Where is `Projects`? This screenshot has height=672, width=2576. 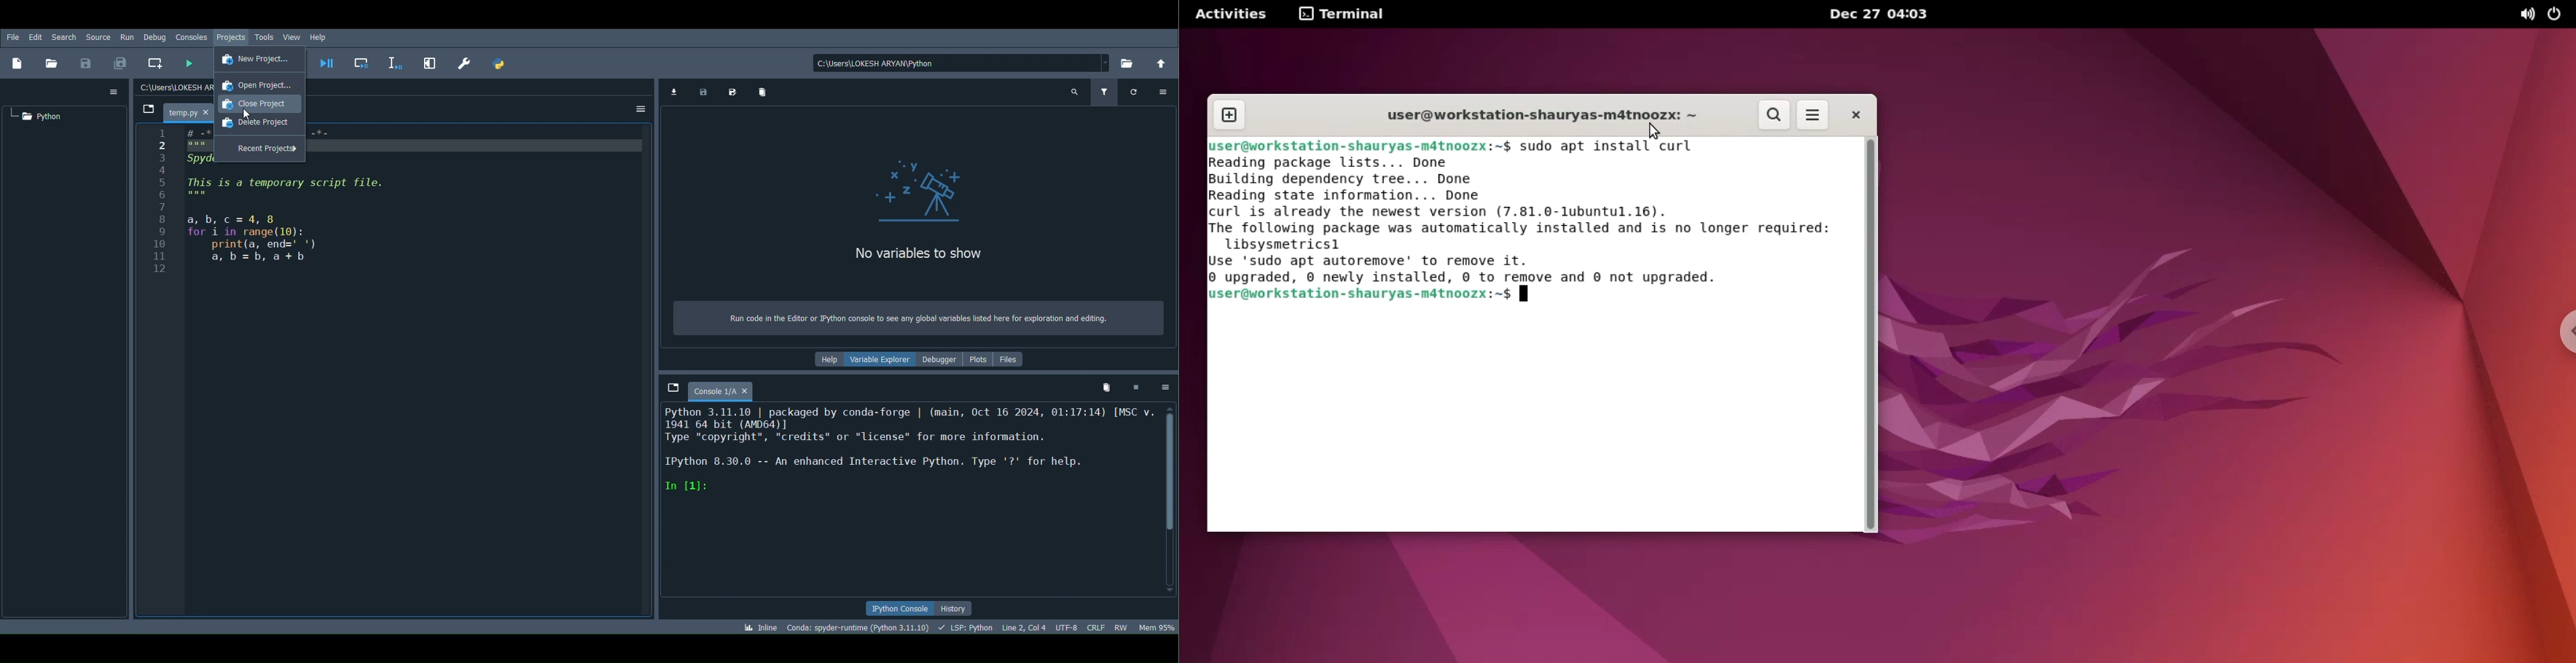 Projects is located at coordinates (232, 36).